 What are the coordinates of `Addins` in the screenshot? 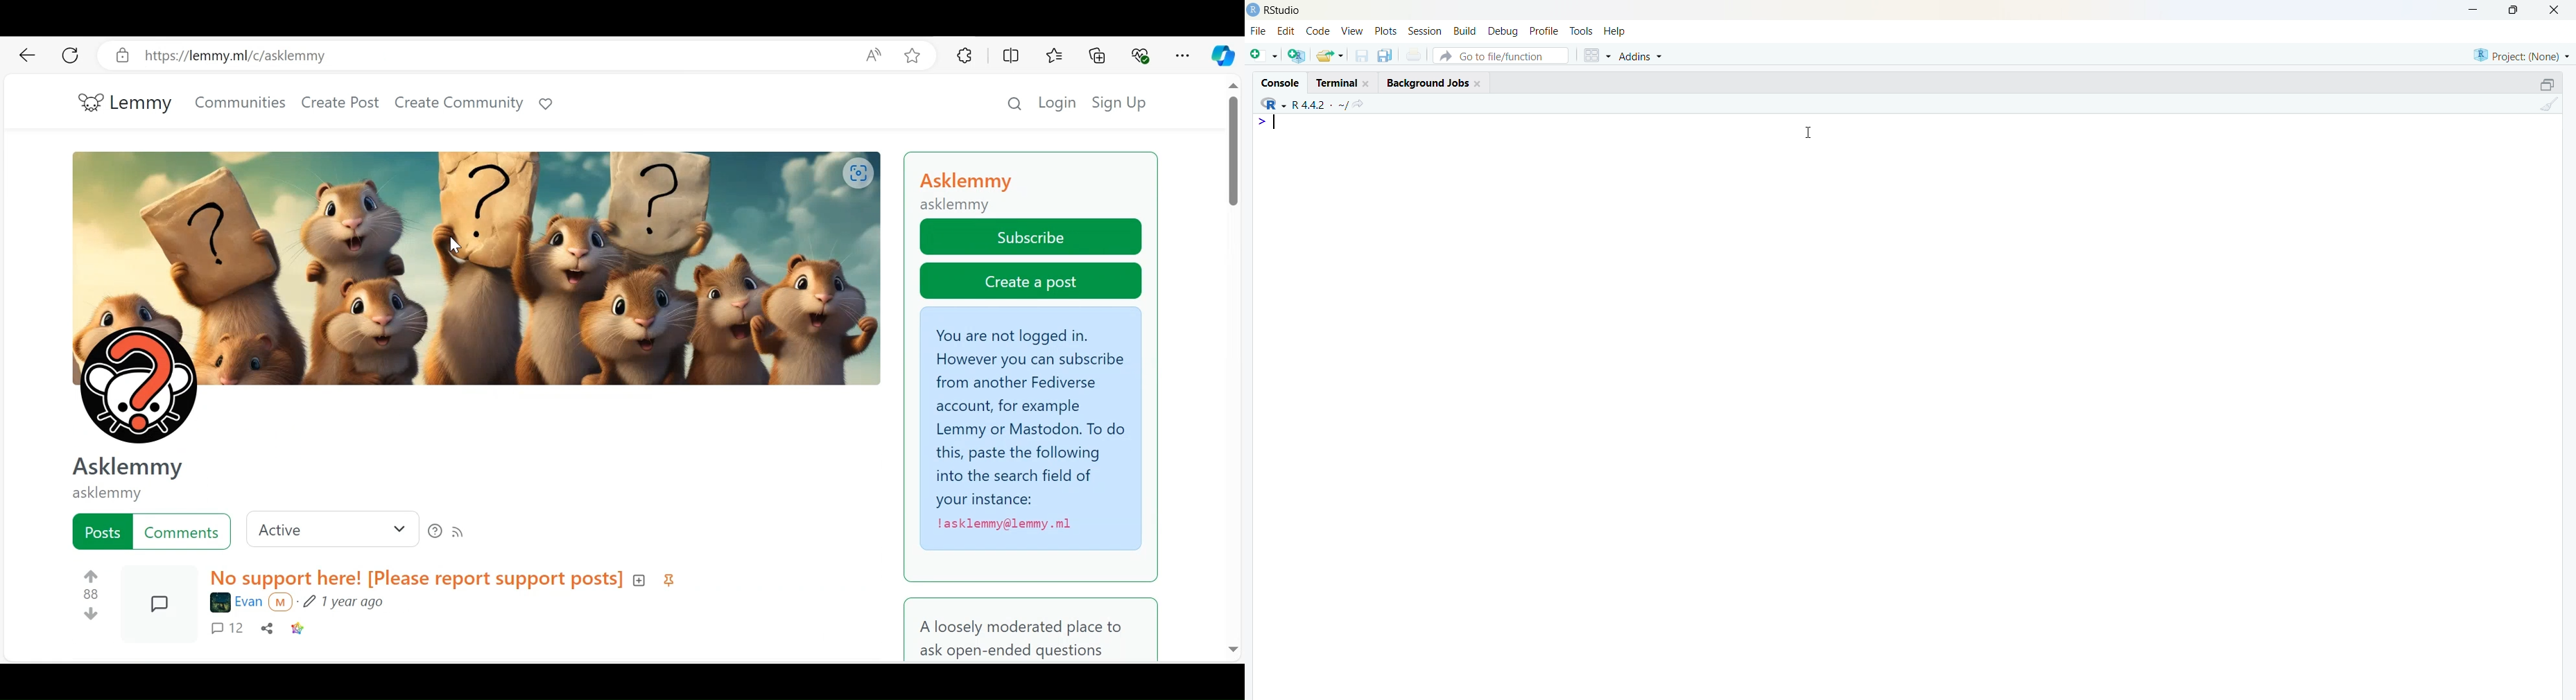 It's located at (1643, 57).